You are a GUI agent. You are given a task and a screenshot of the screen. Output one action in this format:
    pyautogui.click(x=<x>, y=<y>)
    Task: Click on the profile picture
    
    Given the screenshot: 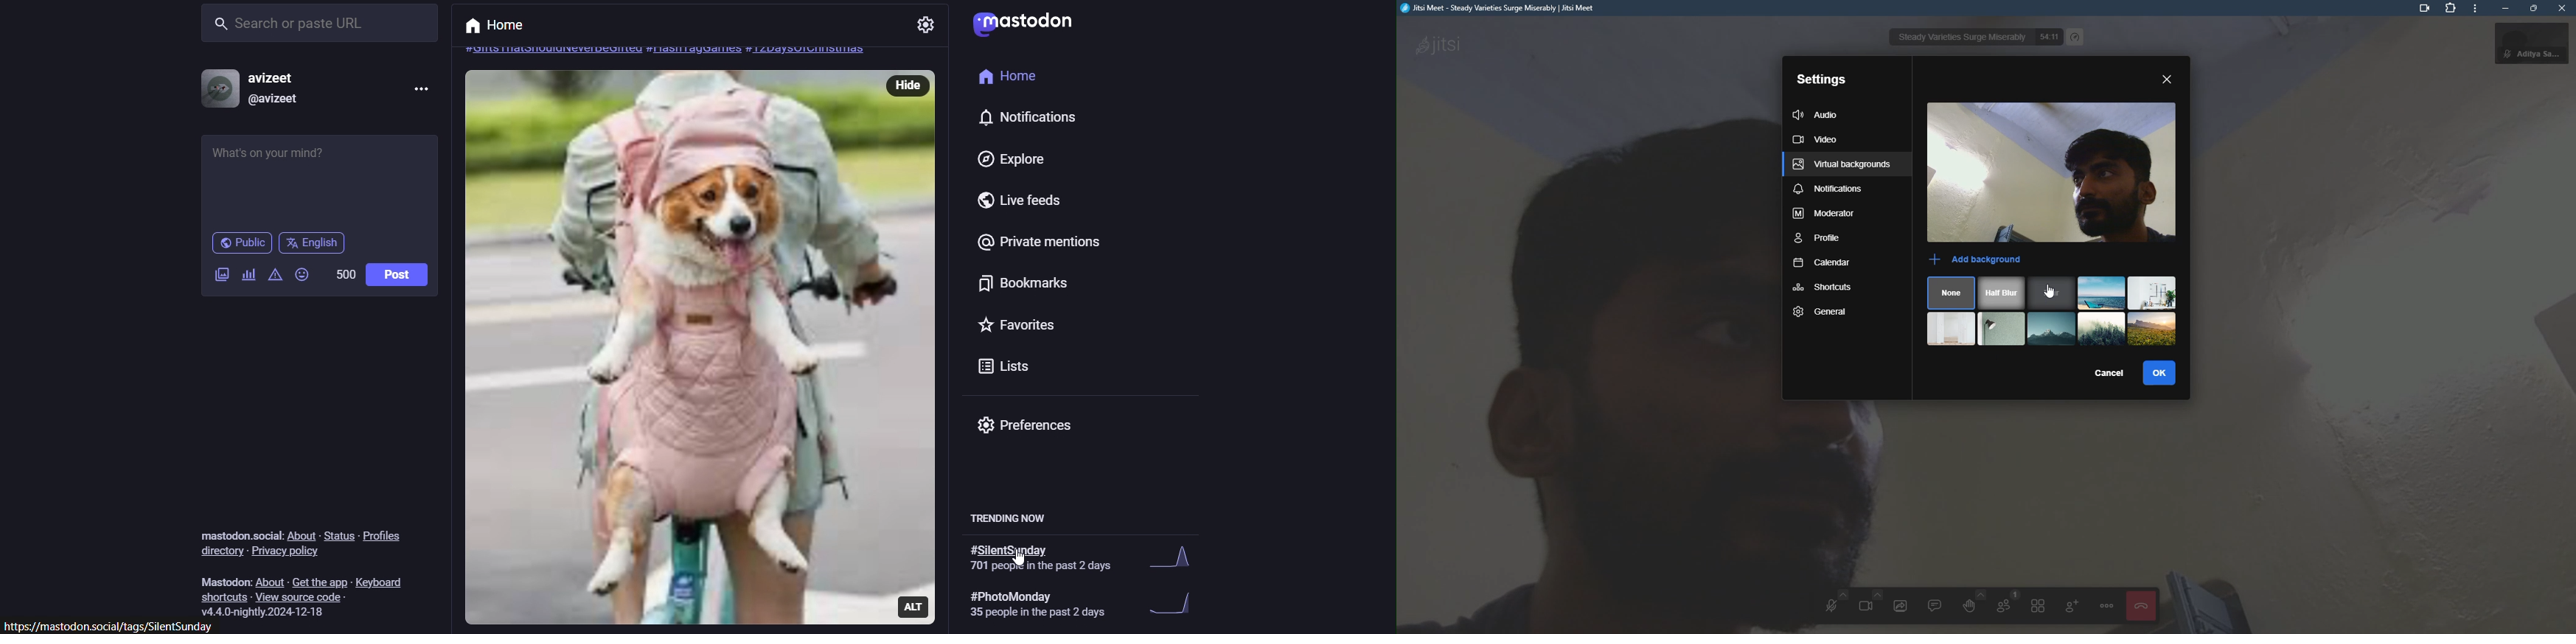 What is the action you would take?
    pyautogui.click(x=220, y=88)
    